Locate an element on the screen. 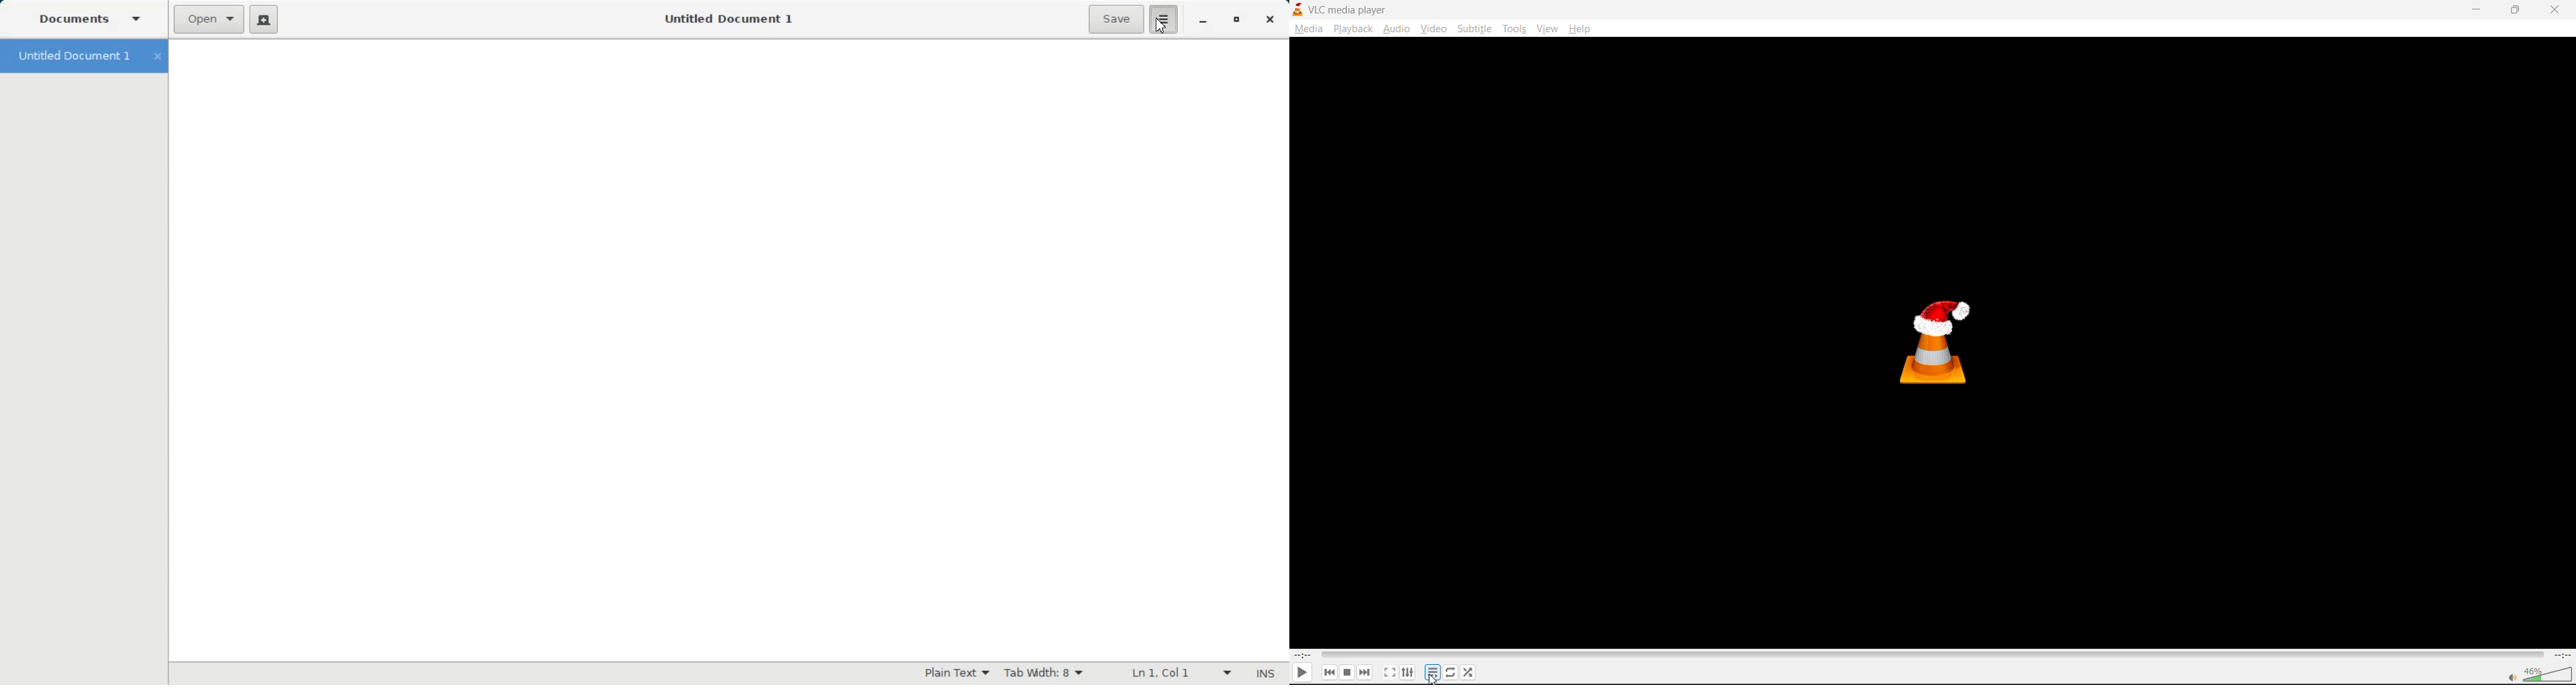  maximize is located at coordinates (2515, 11).